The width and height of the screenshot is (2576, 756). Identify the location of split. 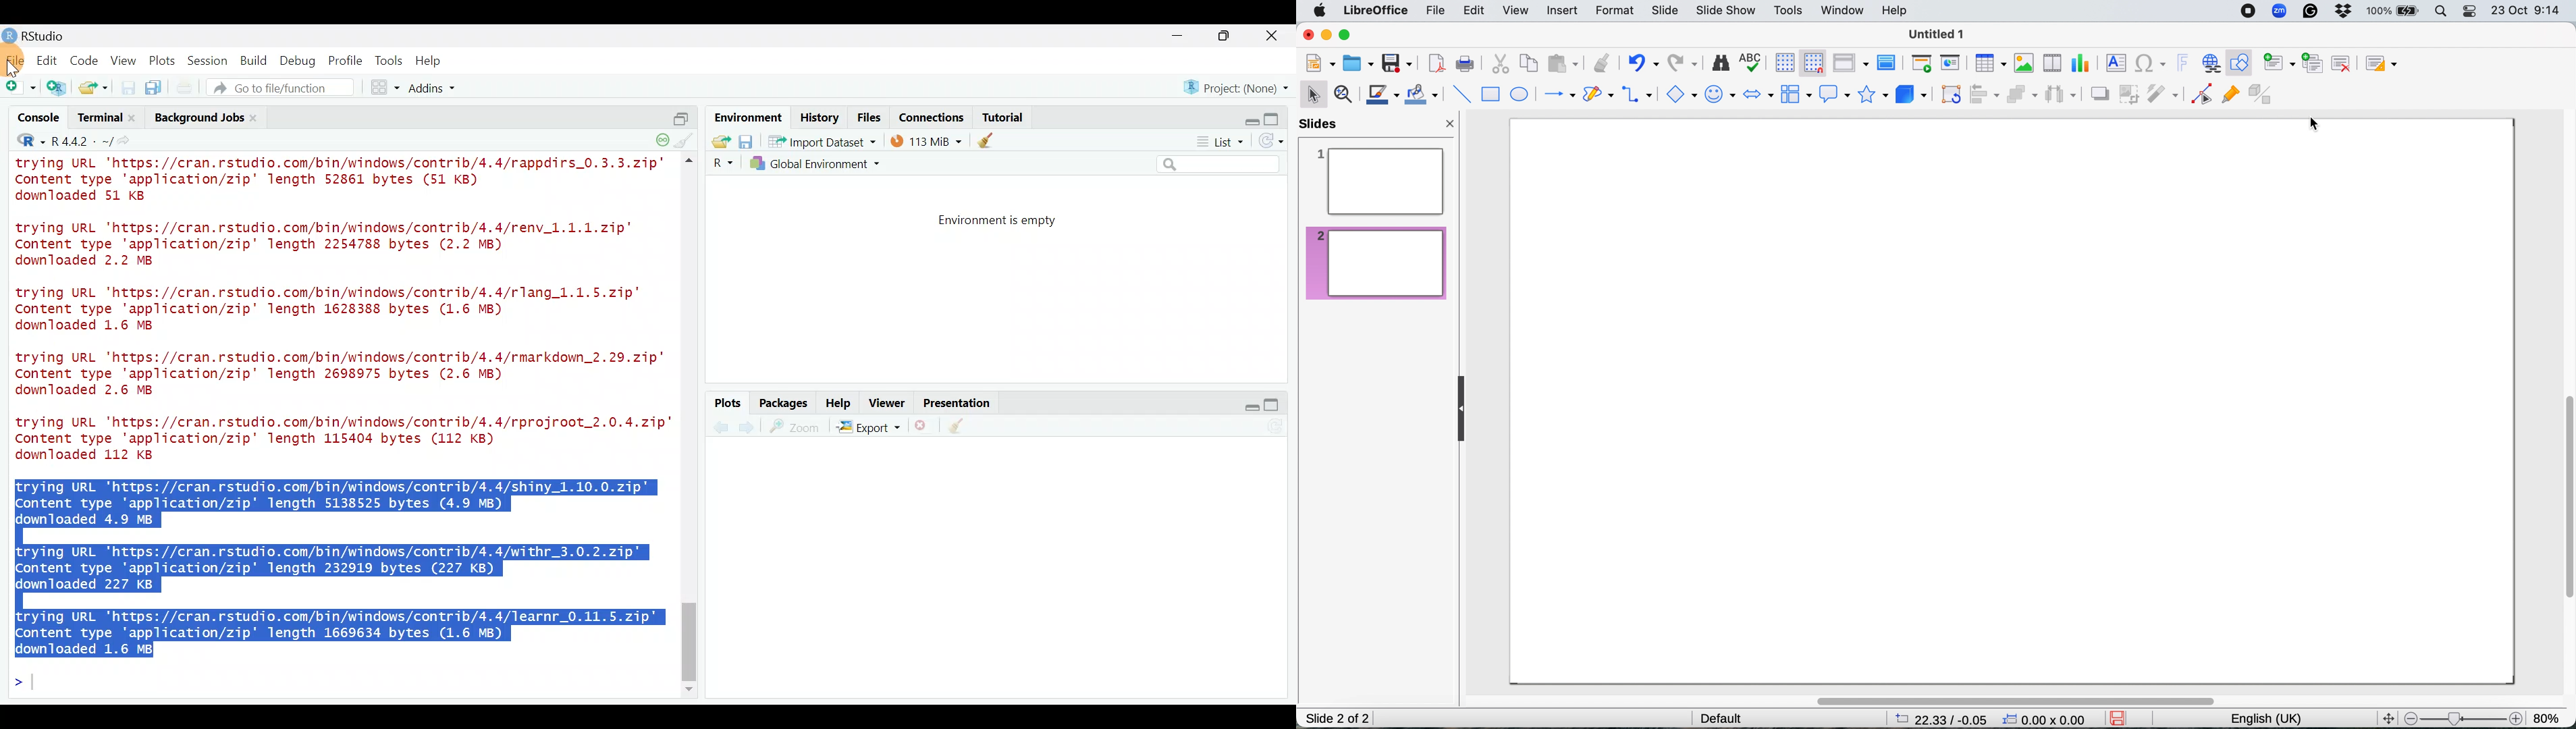
(680, 113).